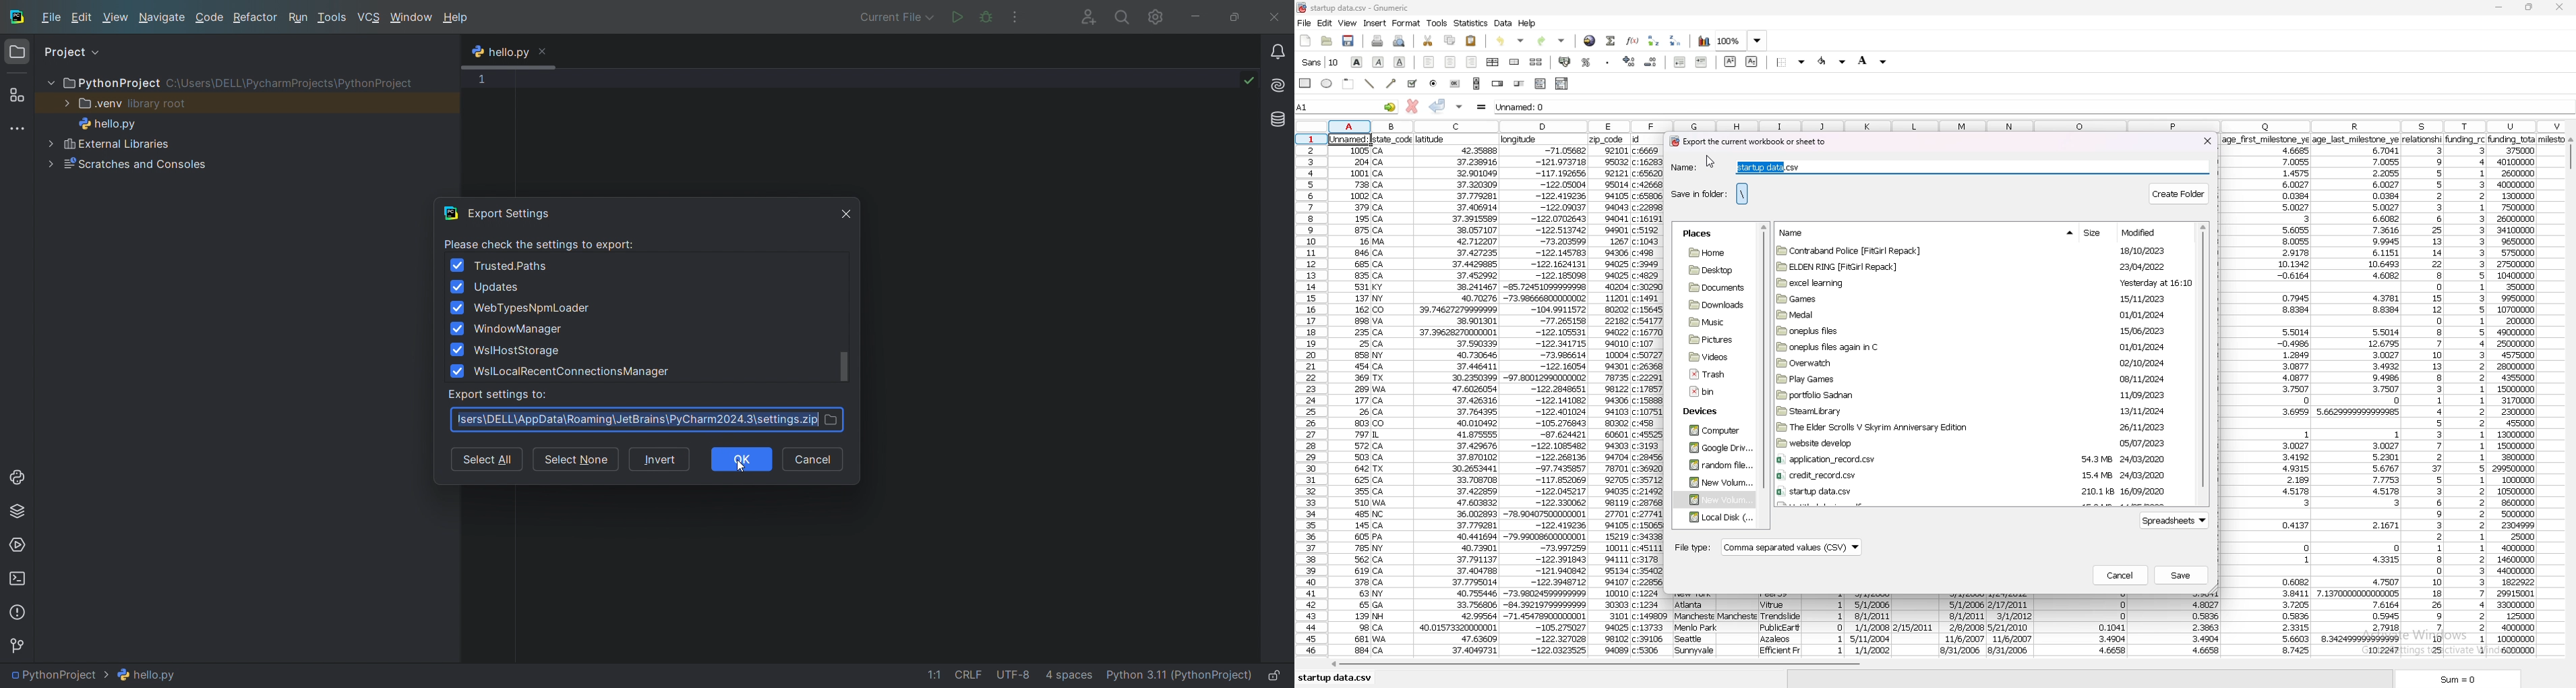 The image size is (2576, 700). What do you see at coordinates (1352, 138) in the screenshot?
I see `selected cell` at bounding box center [1352, 138].